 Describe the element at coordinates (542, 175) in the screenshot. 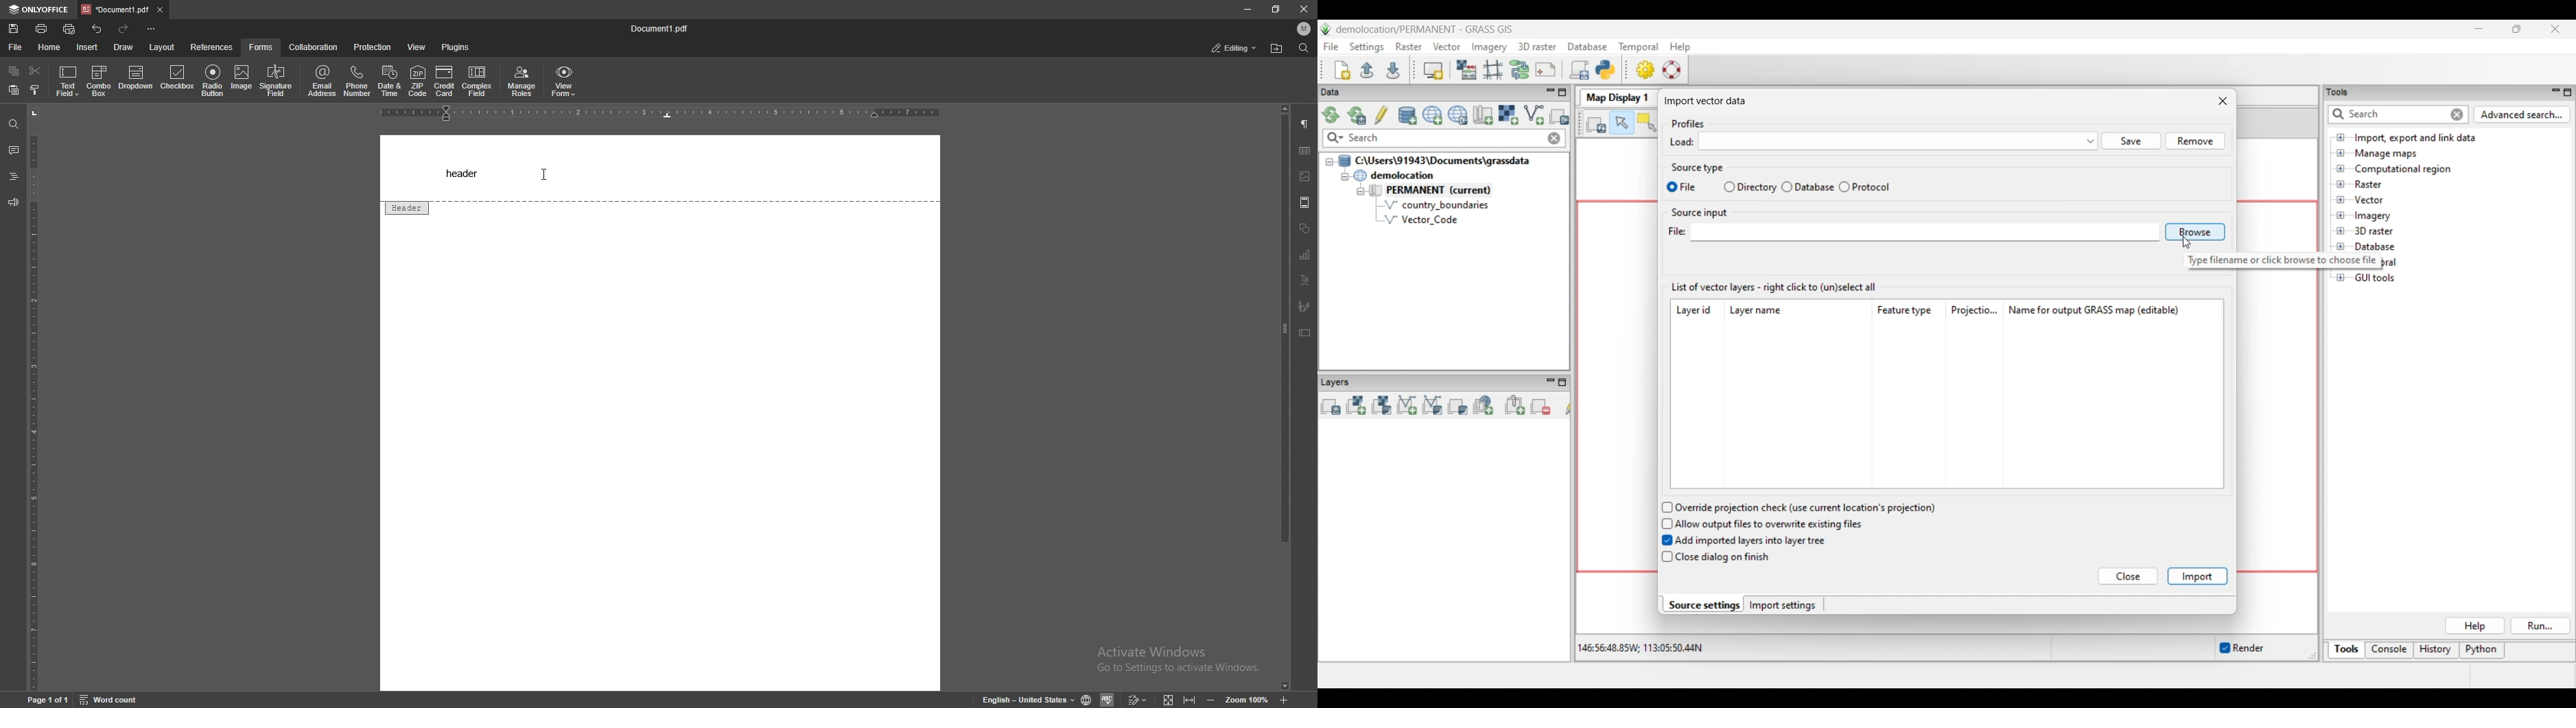

I see `cursor` at that location.